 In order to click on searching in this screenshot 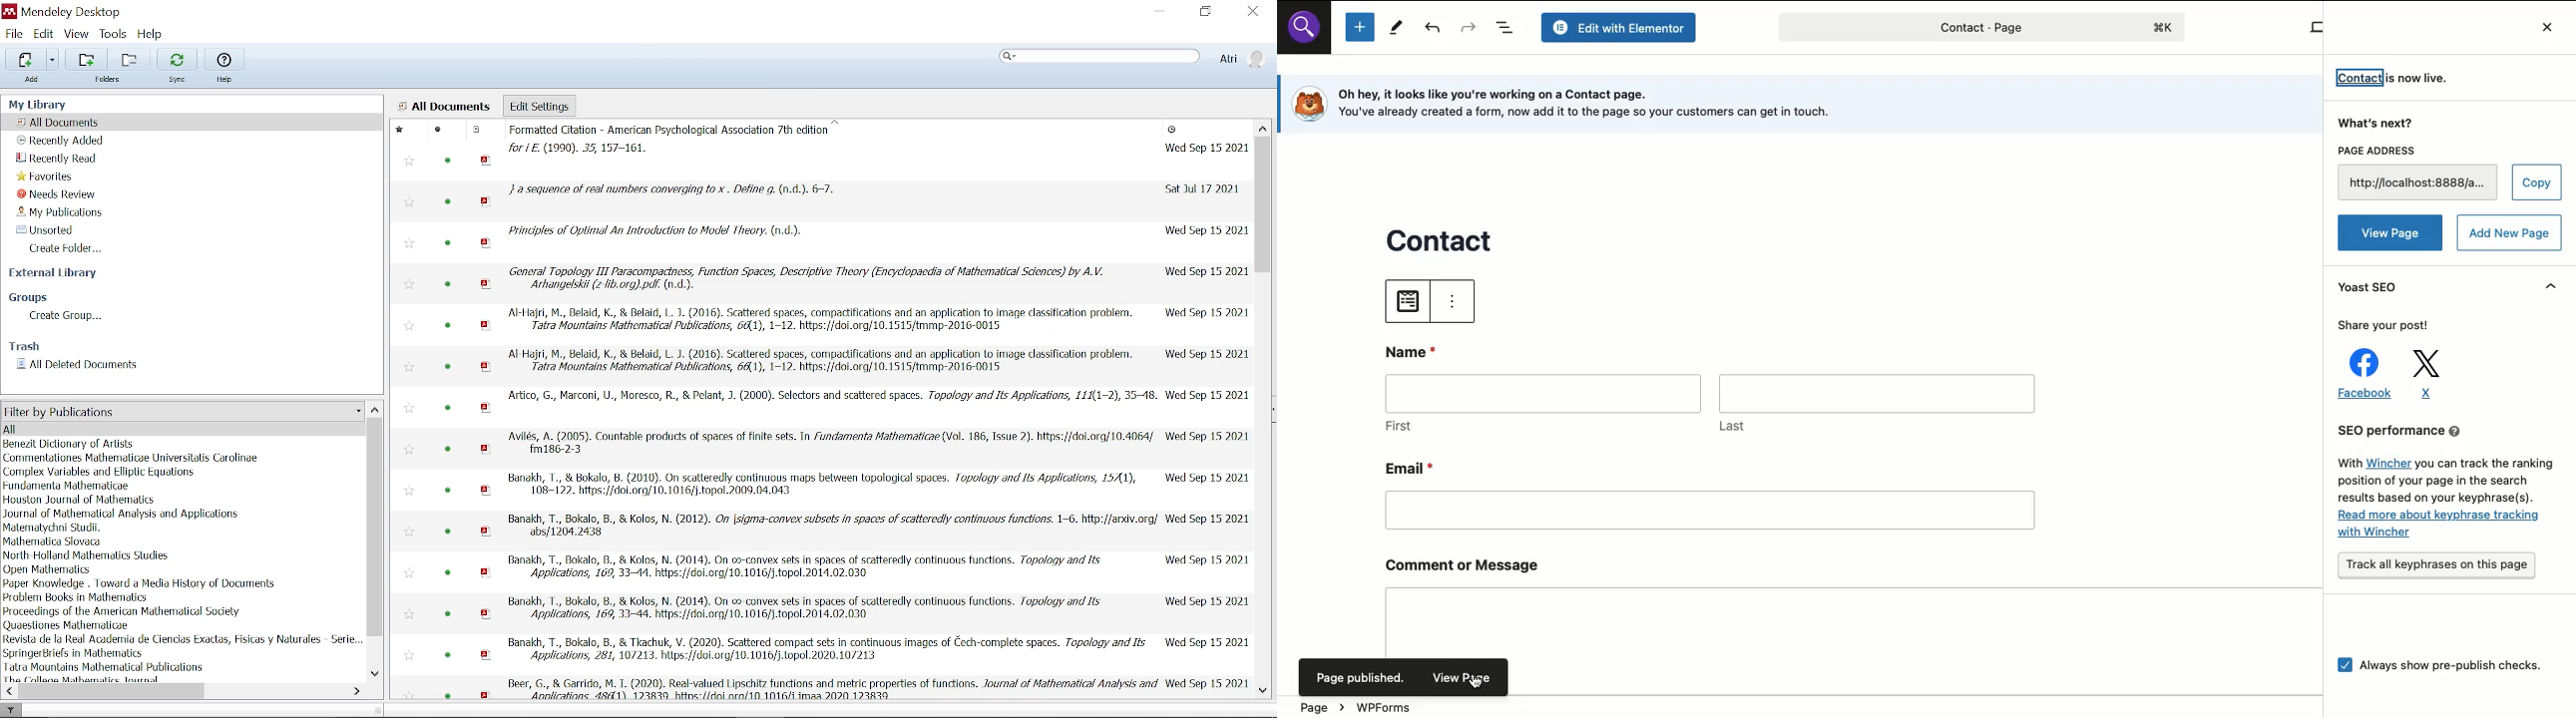, I will do `click(1099, 58)`.